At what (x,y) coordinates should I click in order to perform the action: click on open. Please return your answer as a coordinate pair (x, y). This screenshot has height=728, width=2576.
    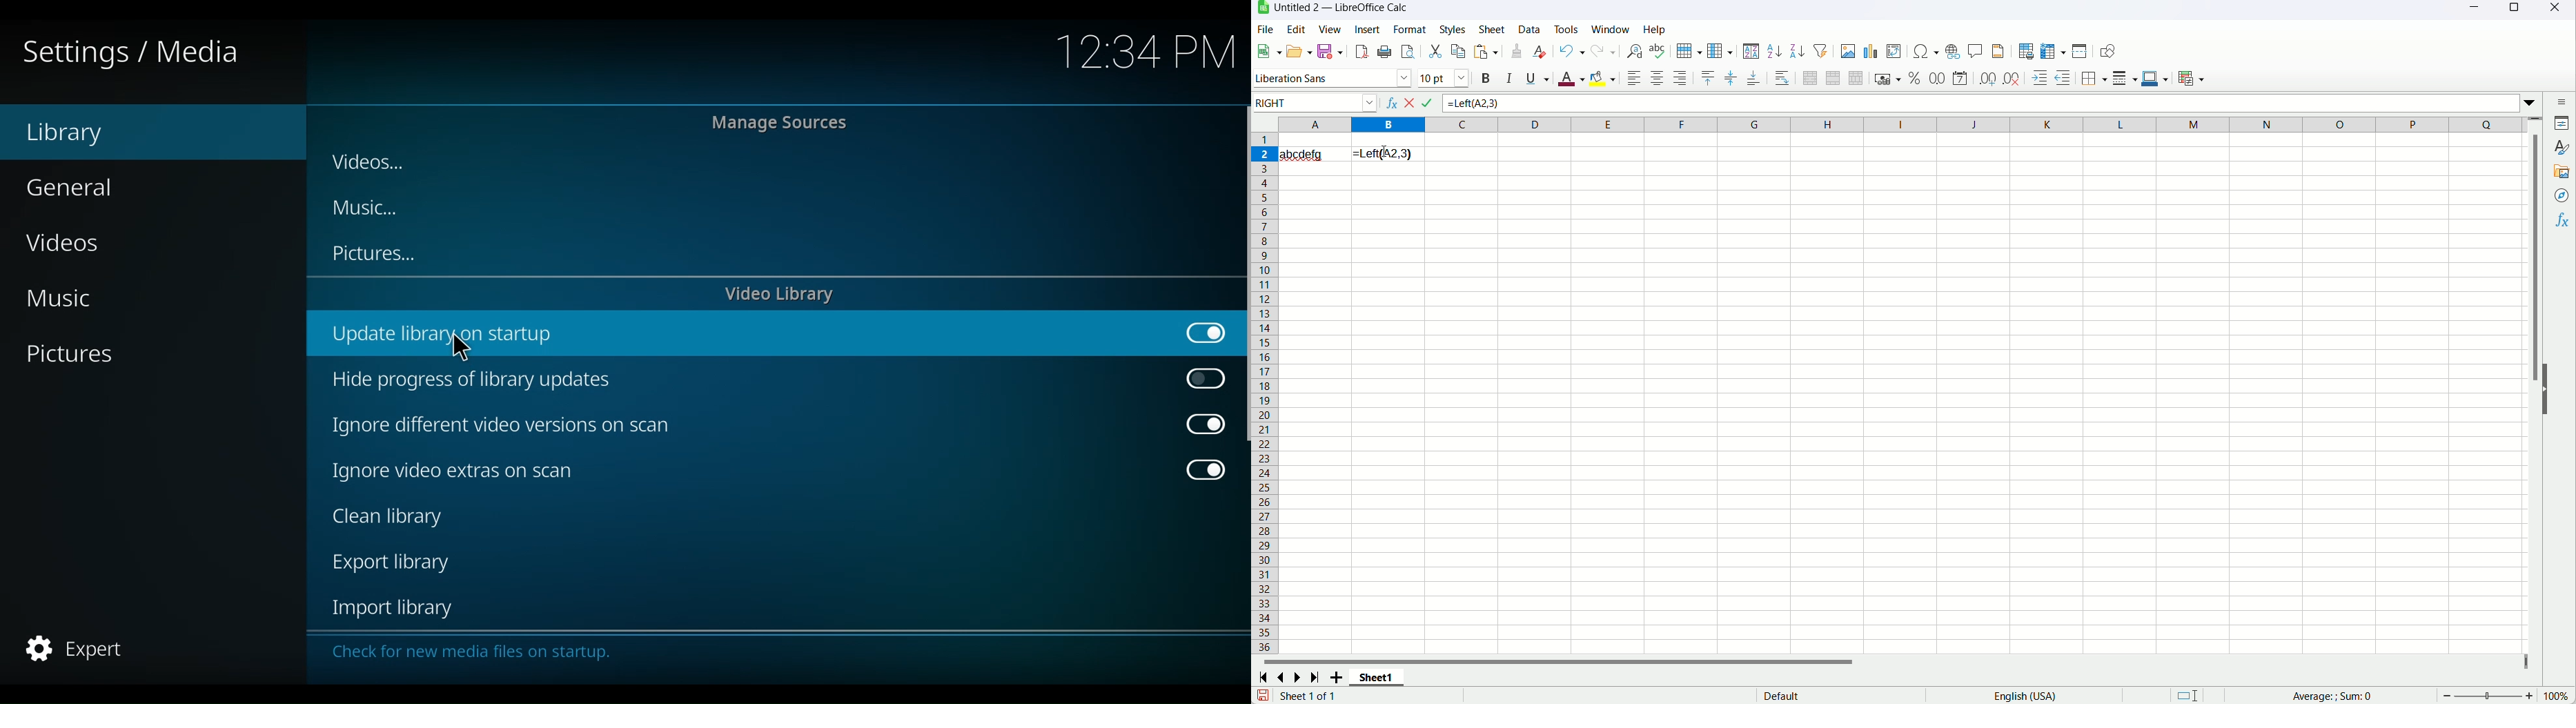
    Looking at the image, I should click on (1299, 50).